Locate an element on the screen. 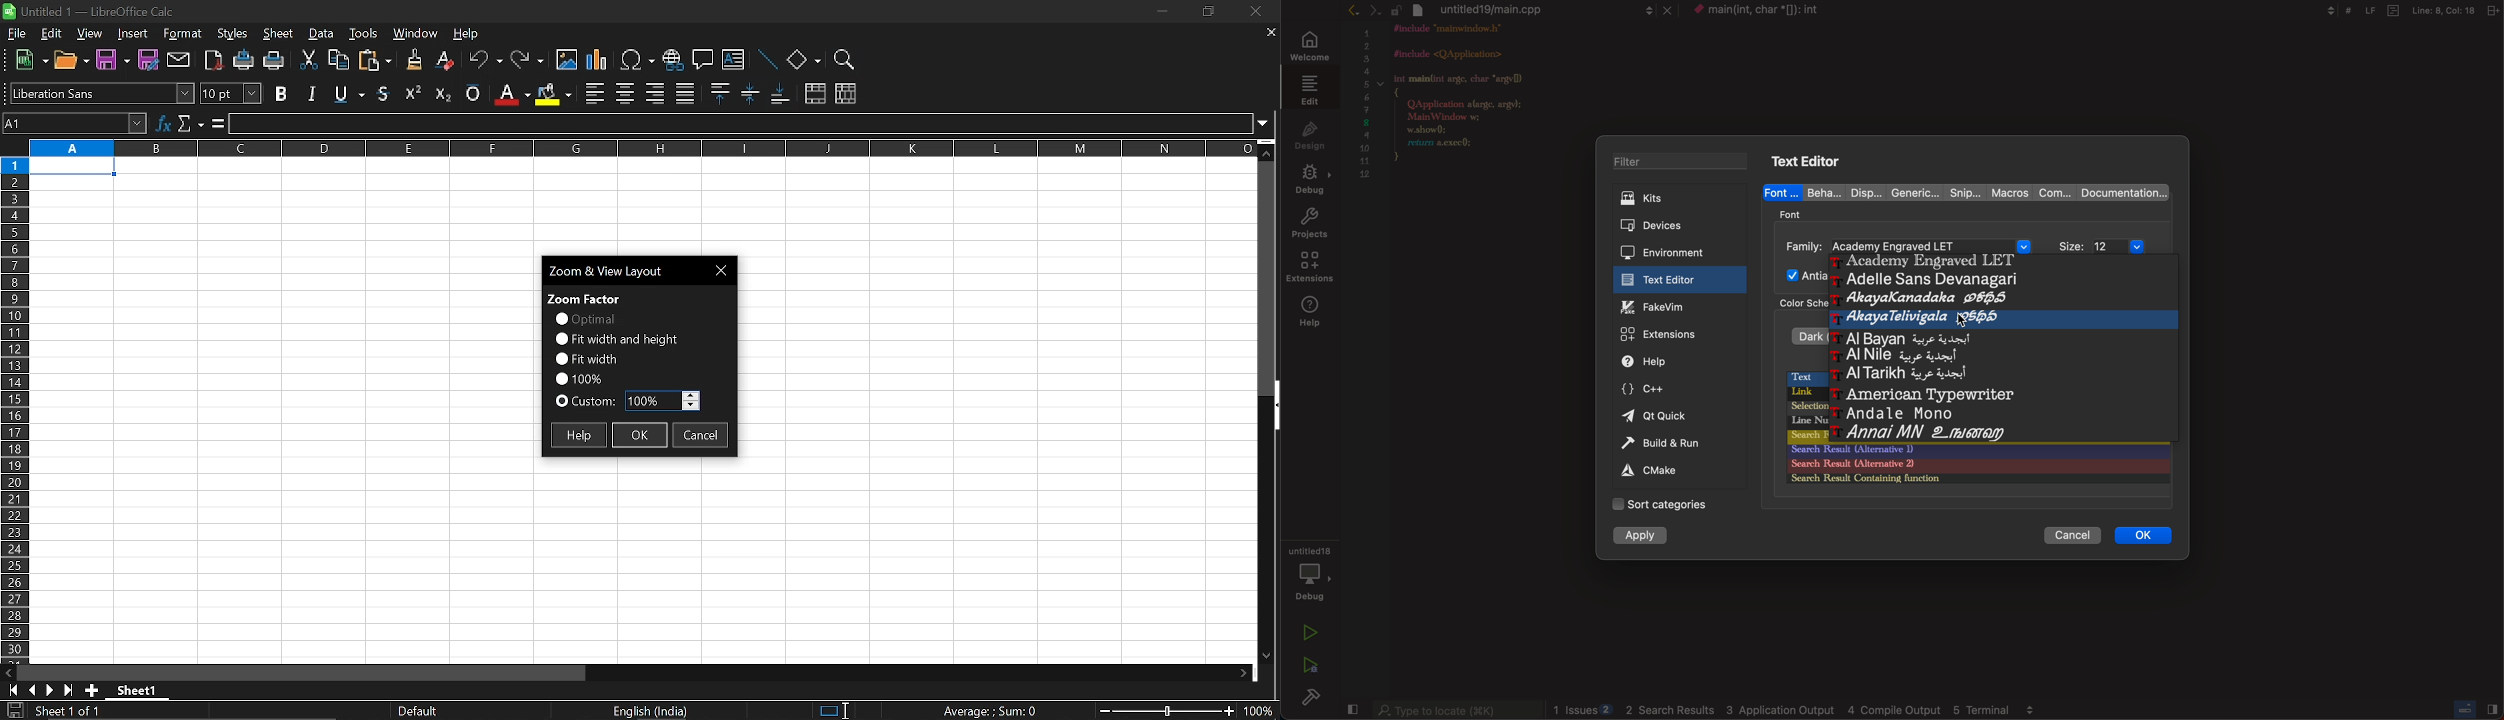 The height and width of the screenshot is (728, 2520). extensions is located at coordinates (1675, 335).